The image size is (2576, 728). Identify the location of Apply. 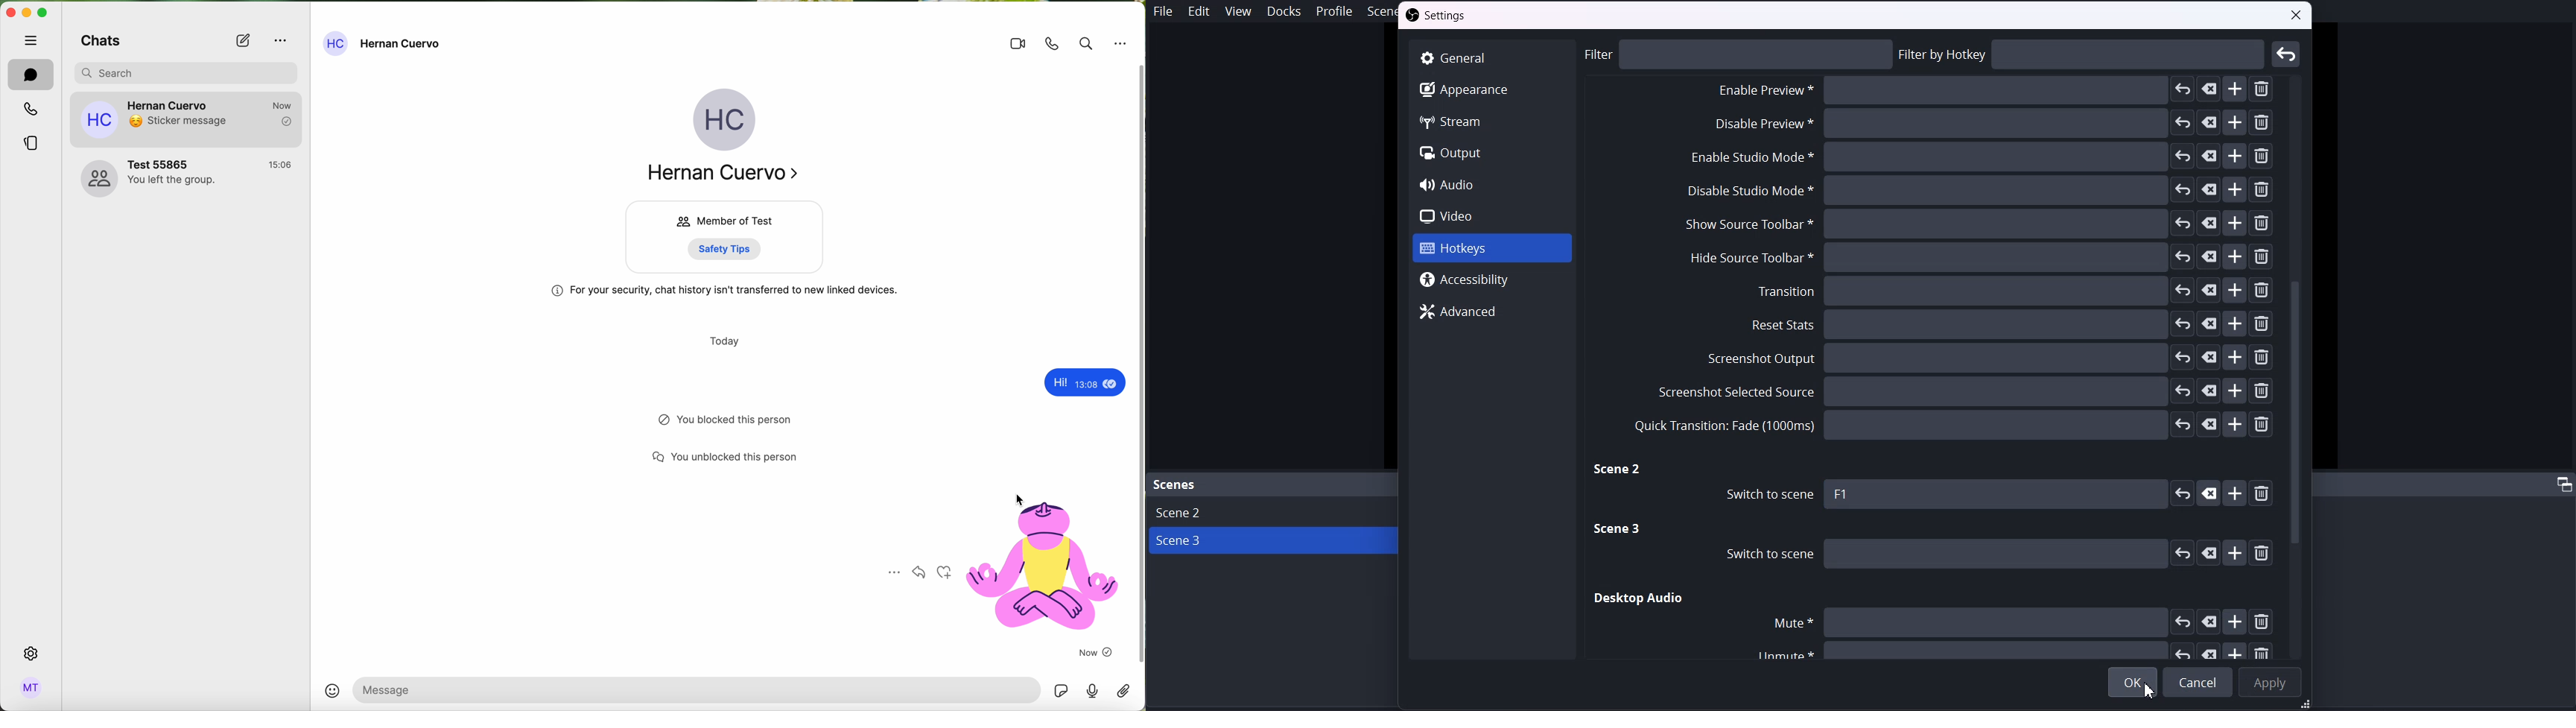
(2268, 681).